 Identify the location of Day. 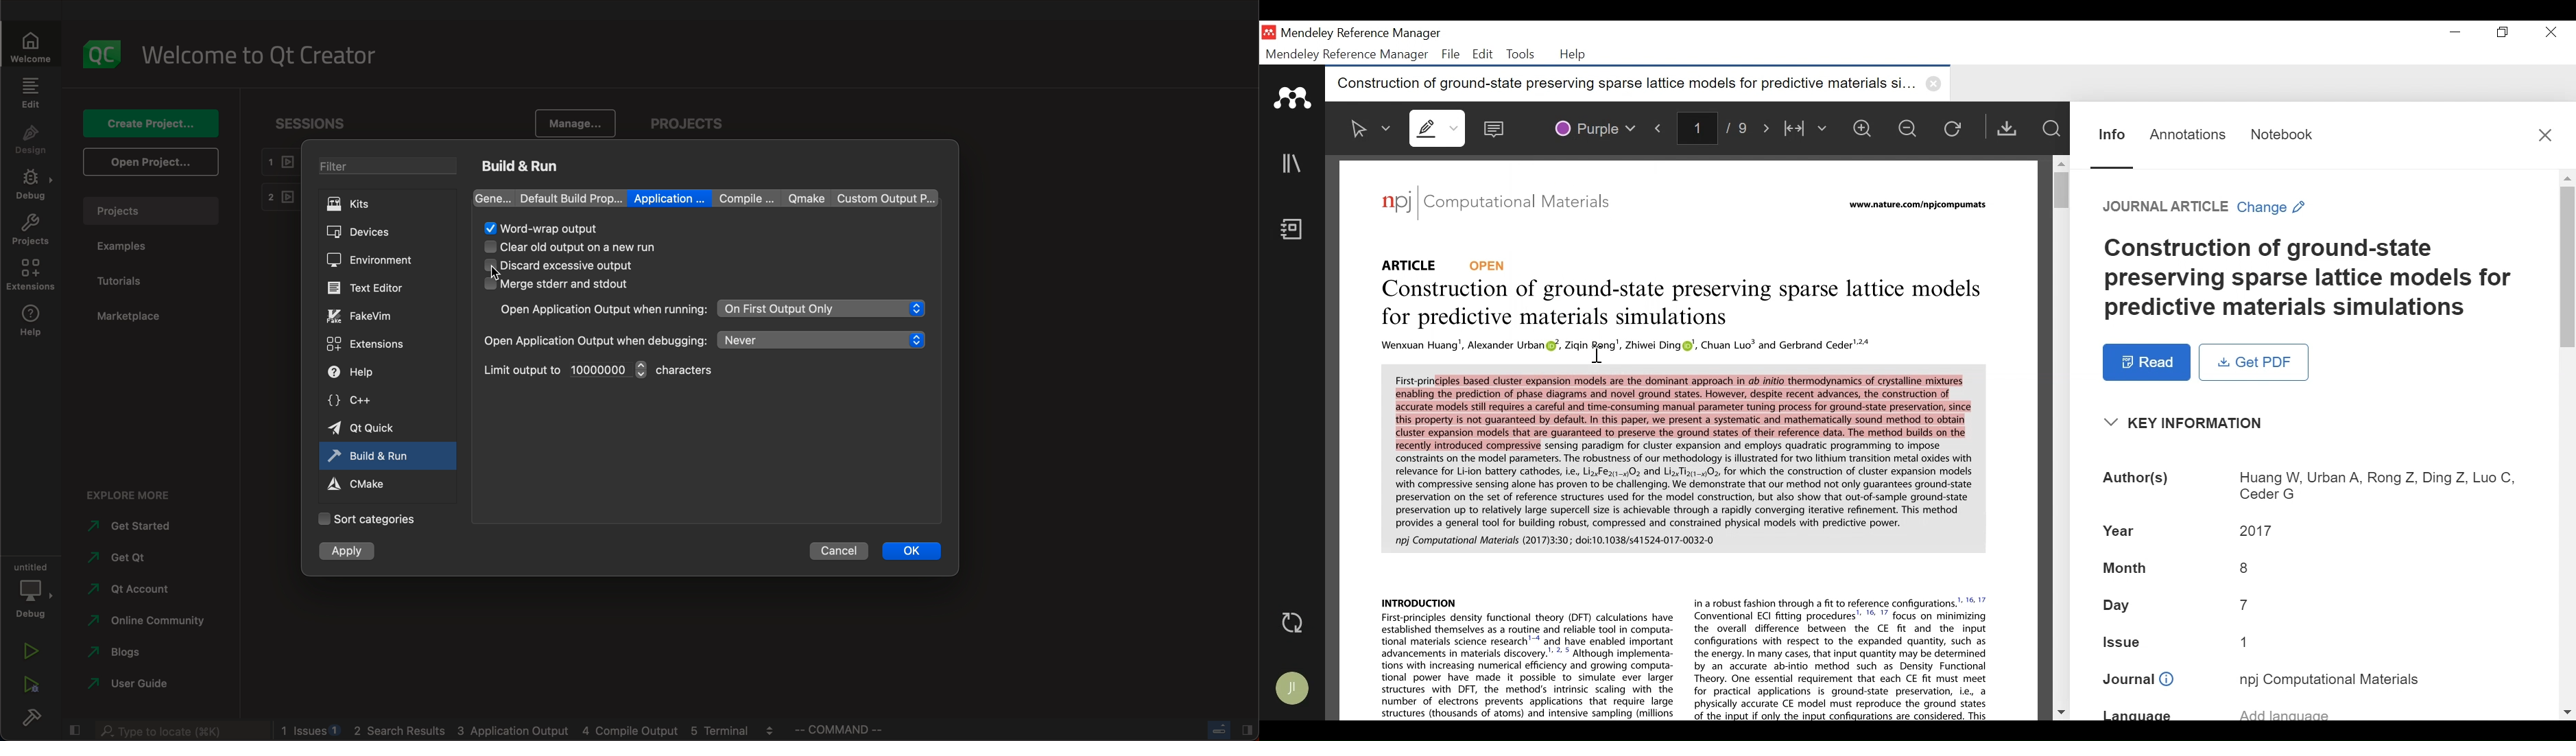
(2116, 607).